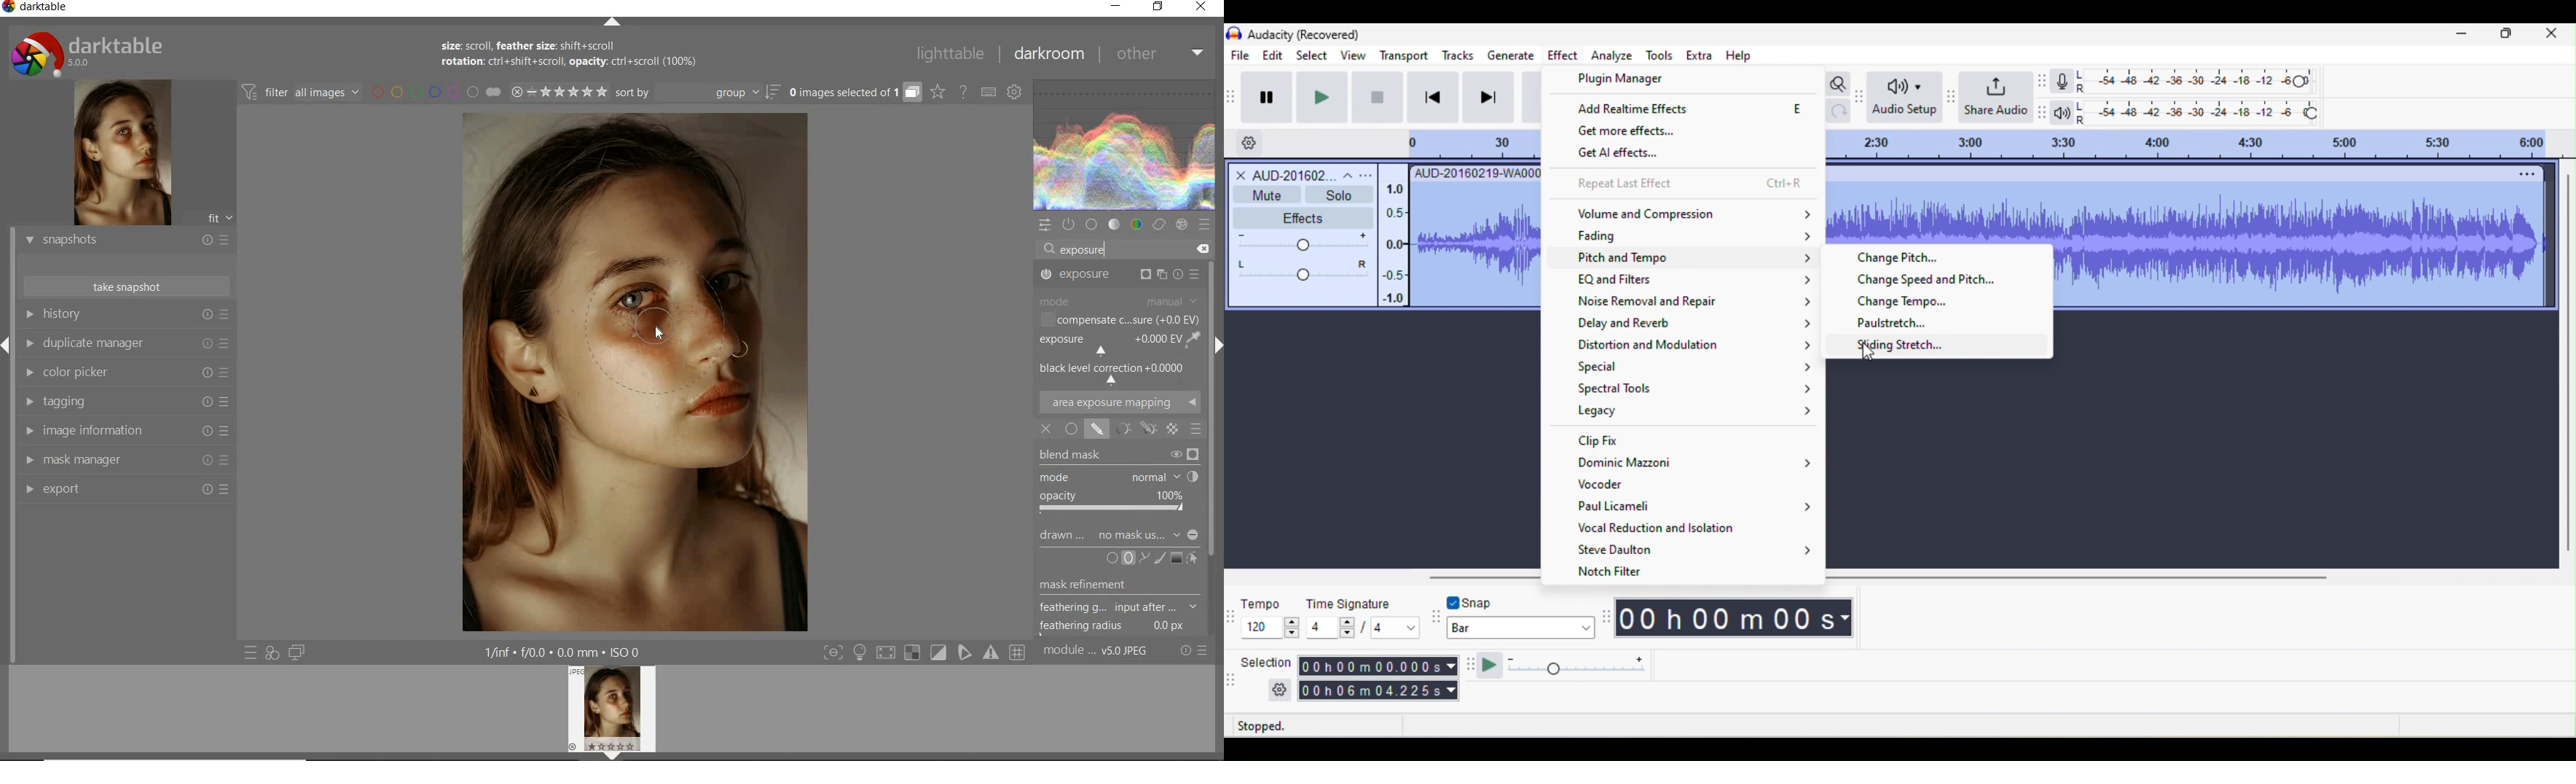 Image resolution: width=2576 pixels, height=784 pixels. I want to click on BLEND MASK, so click(1118, 455).